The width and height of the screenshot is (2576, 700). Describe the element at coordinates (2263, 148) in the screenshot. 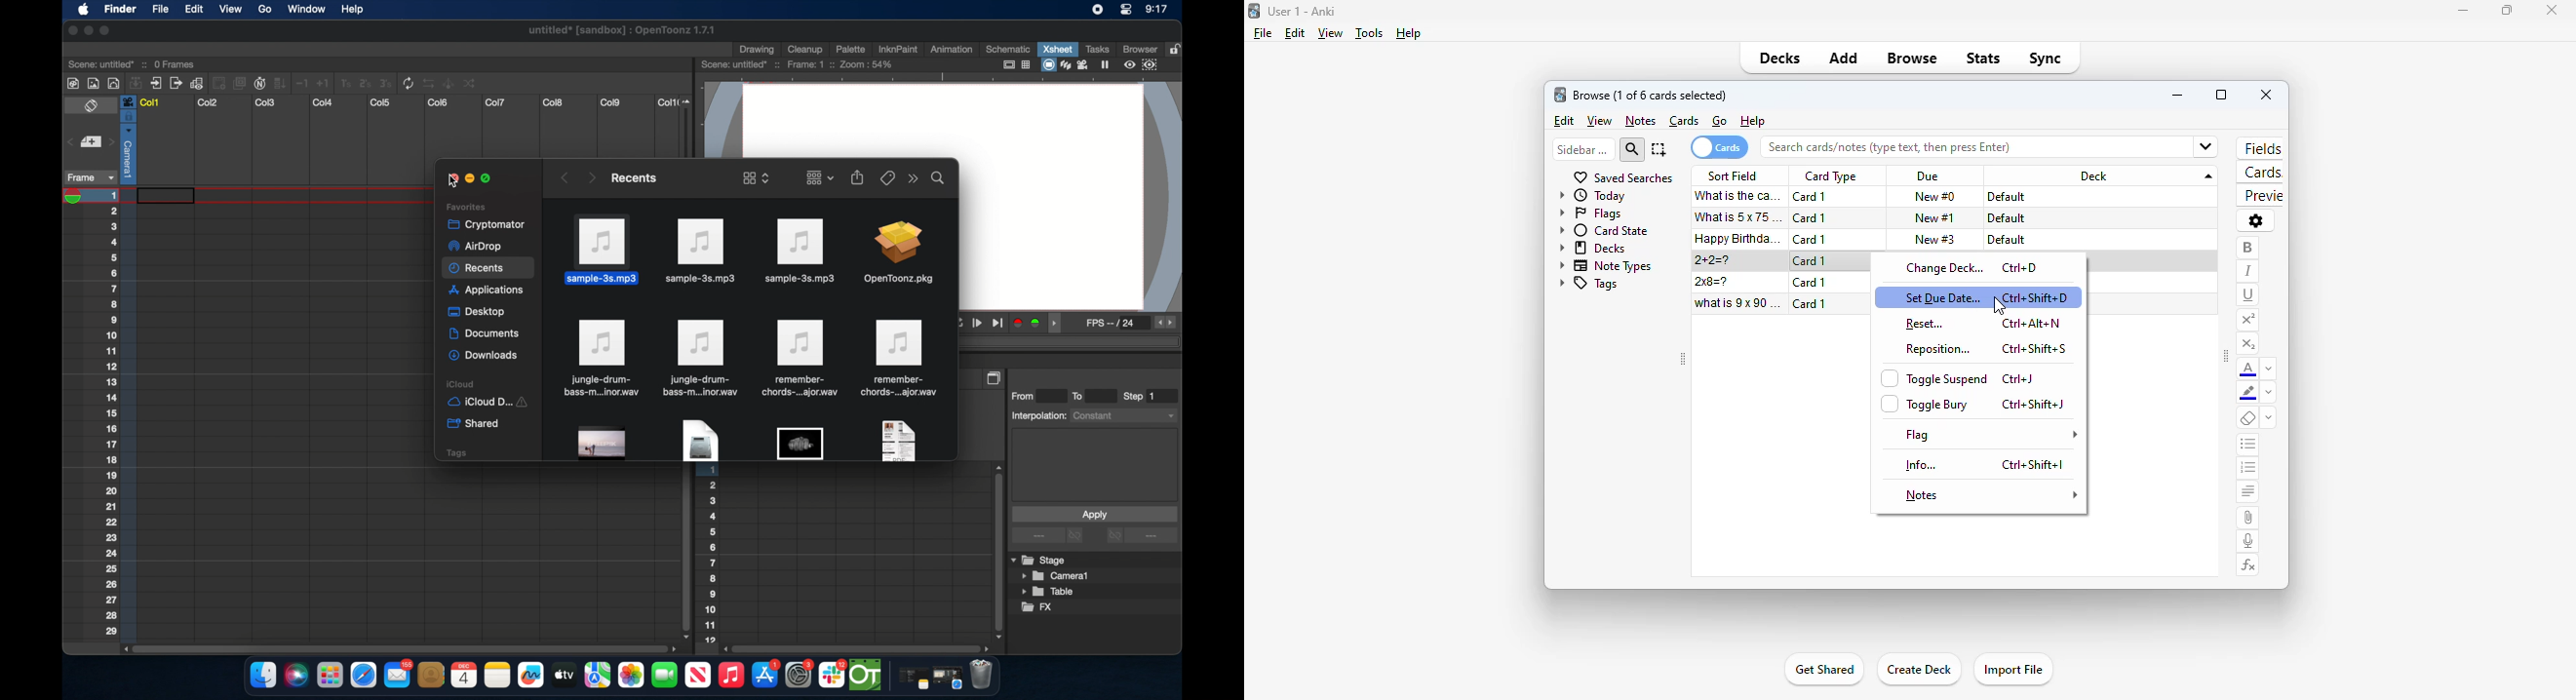

I see `fields` at that location.